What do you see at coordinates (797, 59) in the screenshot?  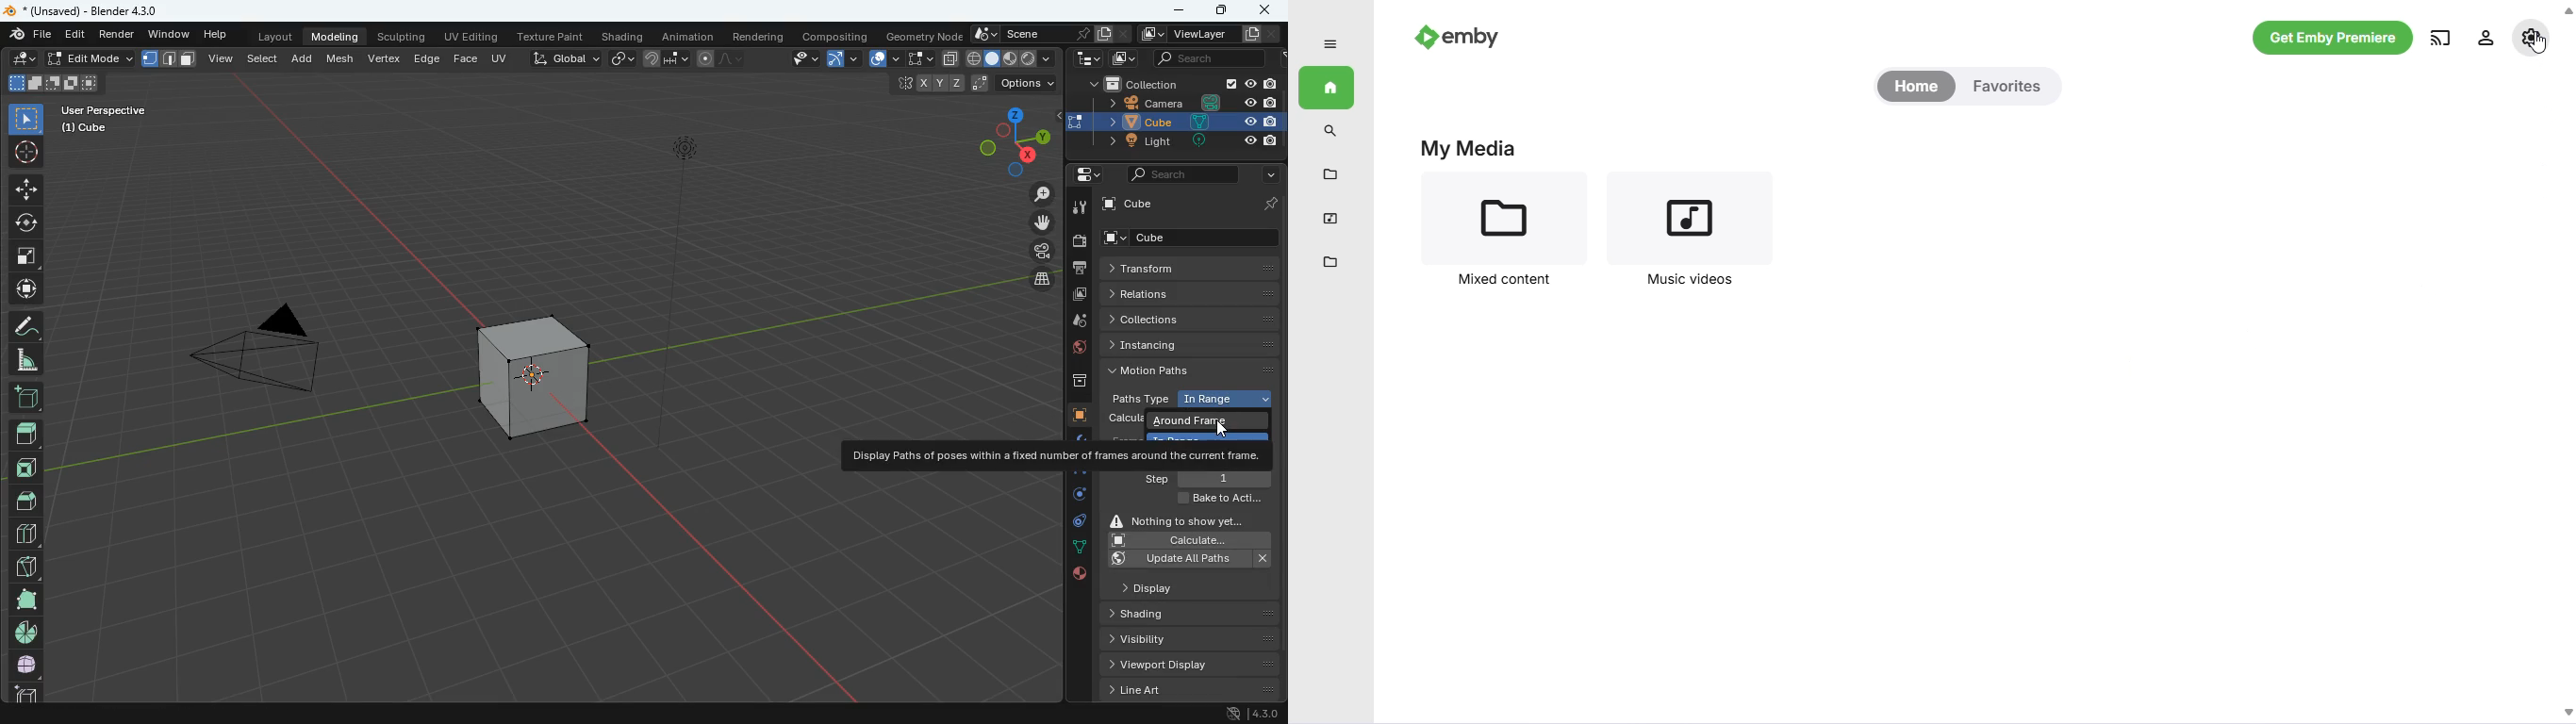 I see `view` at bounding box center [797, 59].